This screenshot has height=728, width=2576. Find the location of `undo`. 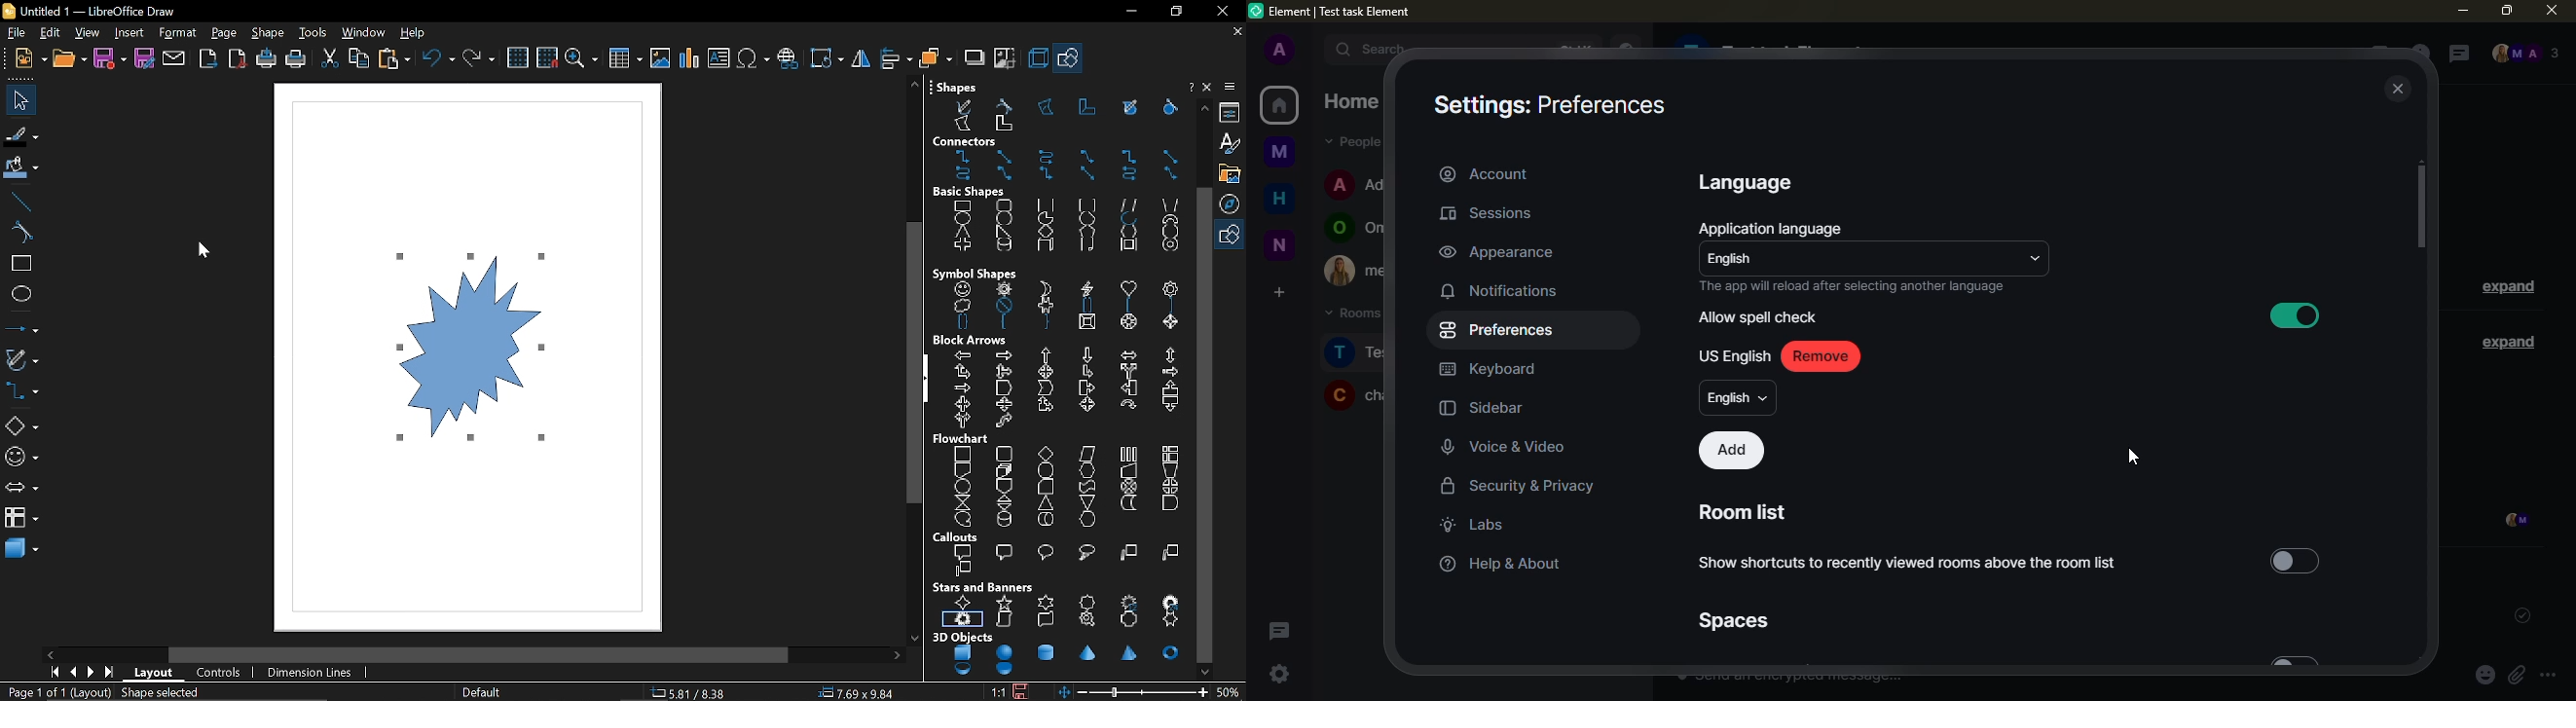

undo is located at coordinates (438, 59).